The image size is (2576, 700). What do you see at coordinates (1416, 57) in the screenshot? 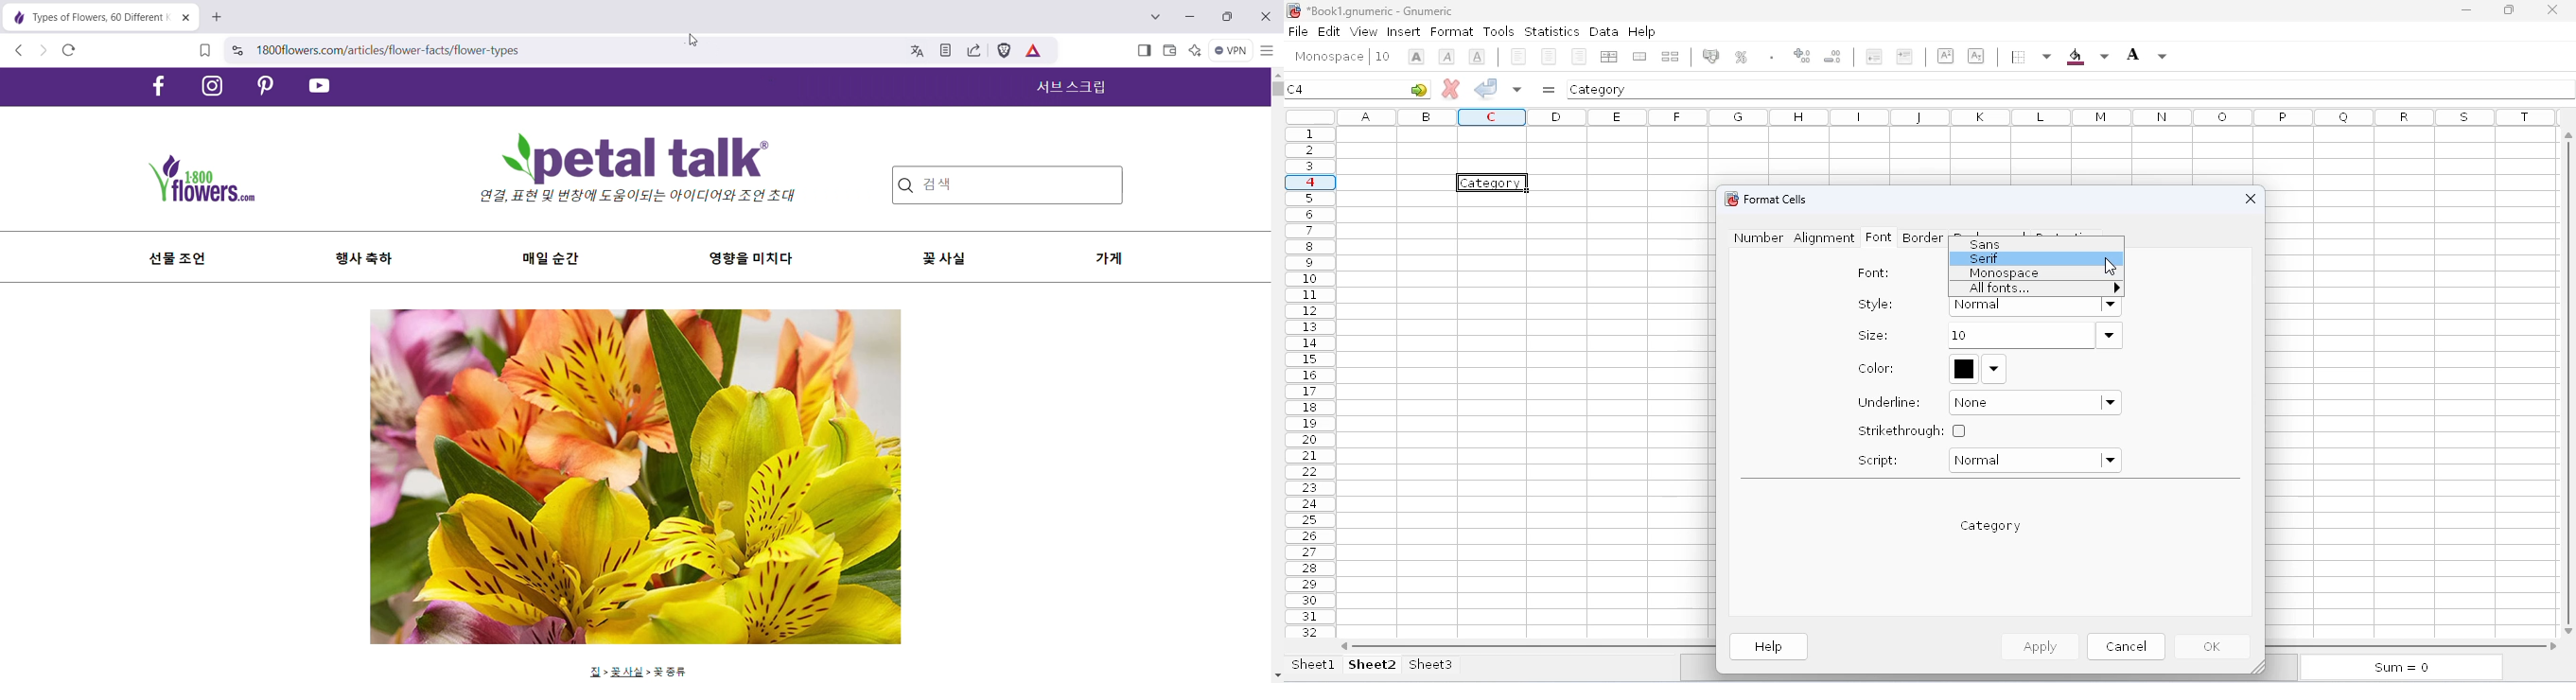
I see `bold` at bounding box center [1416, 57].